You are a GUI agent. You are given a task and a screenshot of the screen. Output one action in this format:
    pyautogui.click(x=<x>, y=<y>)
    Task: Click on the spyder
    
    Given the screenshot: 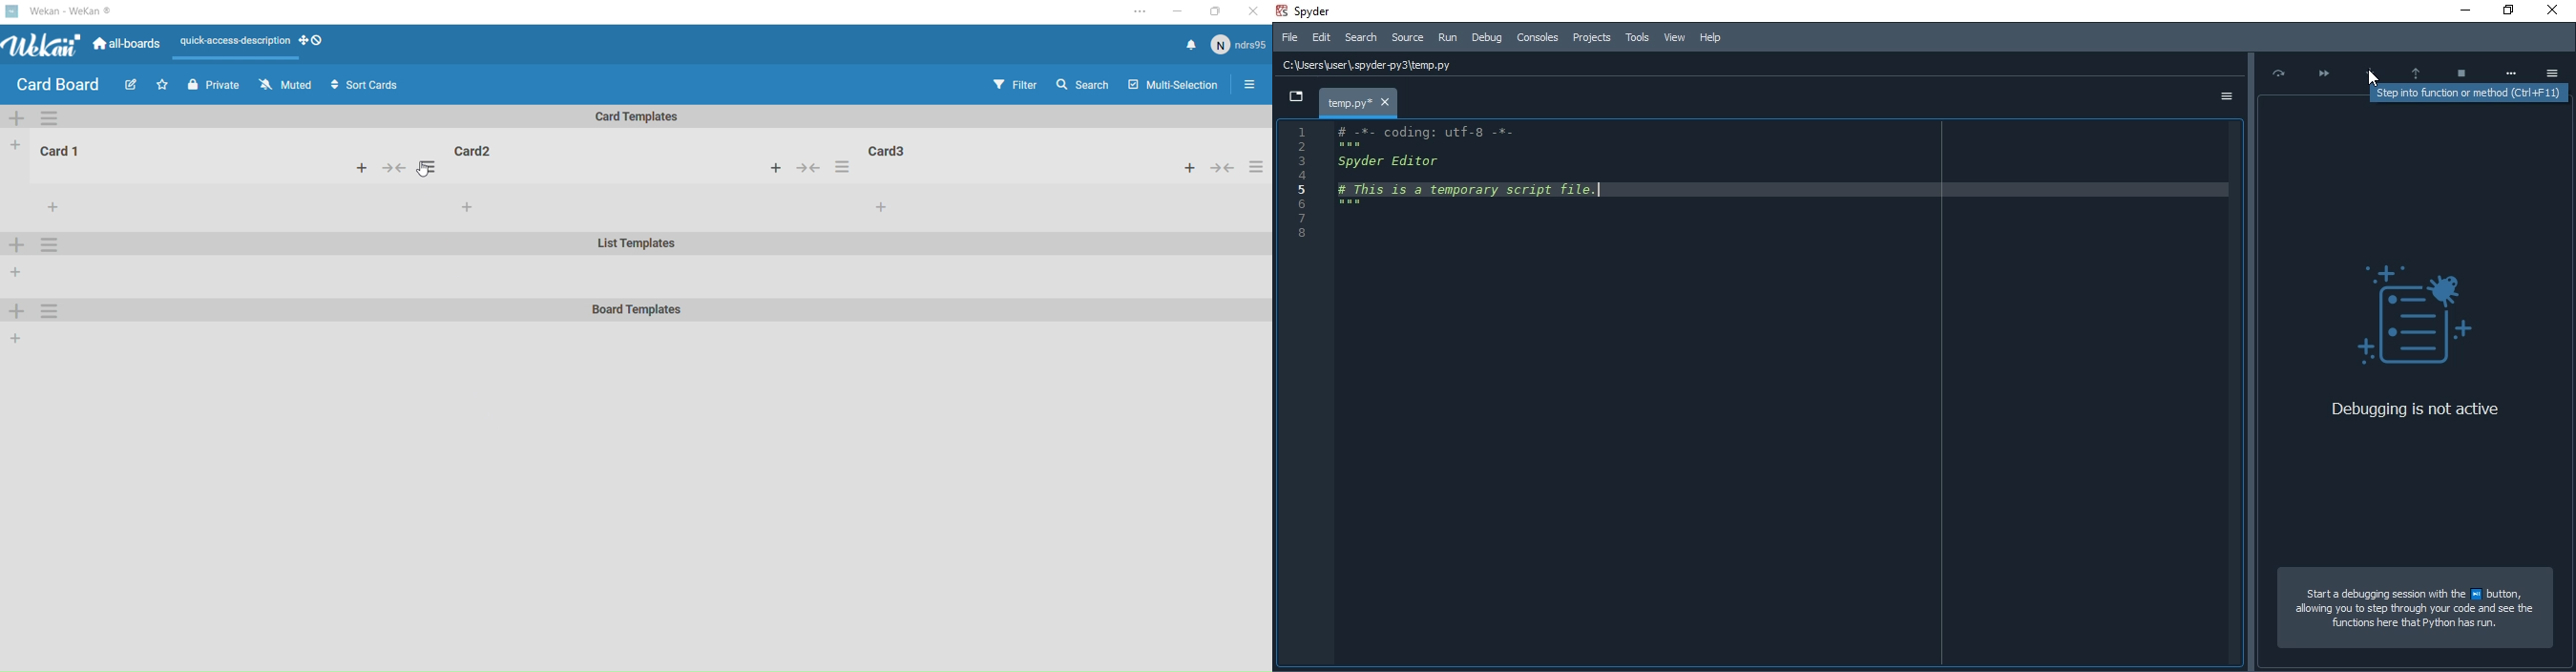 What is the action you would take?
    pyautogui.click(x=1323, y=10)
    